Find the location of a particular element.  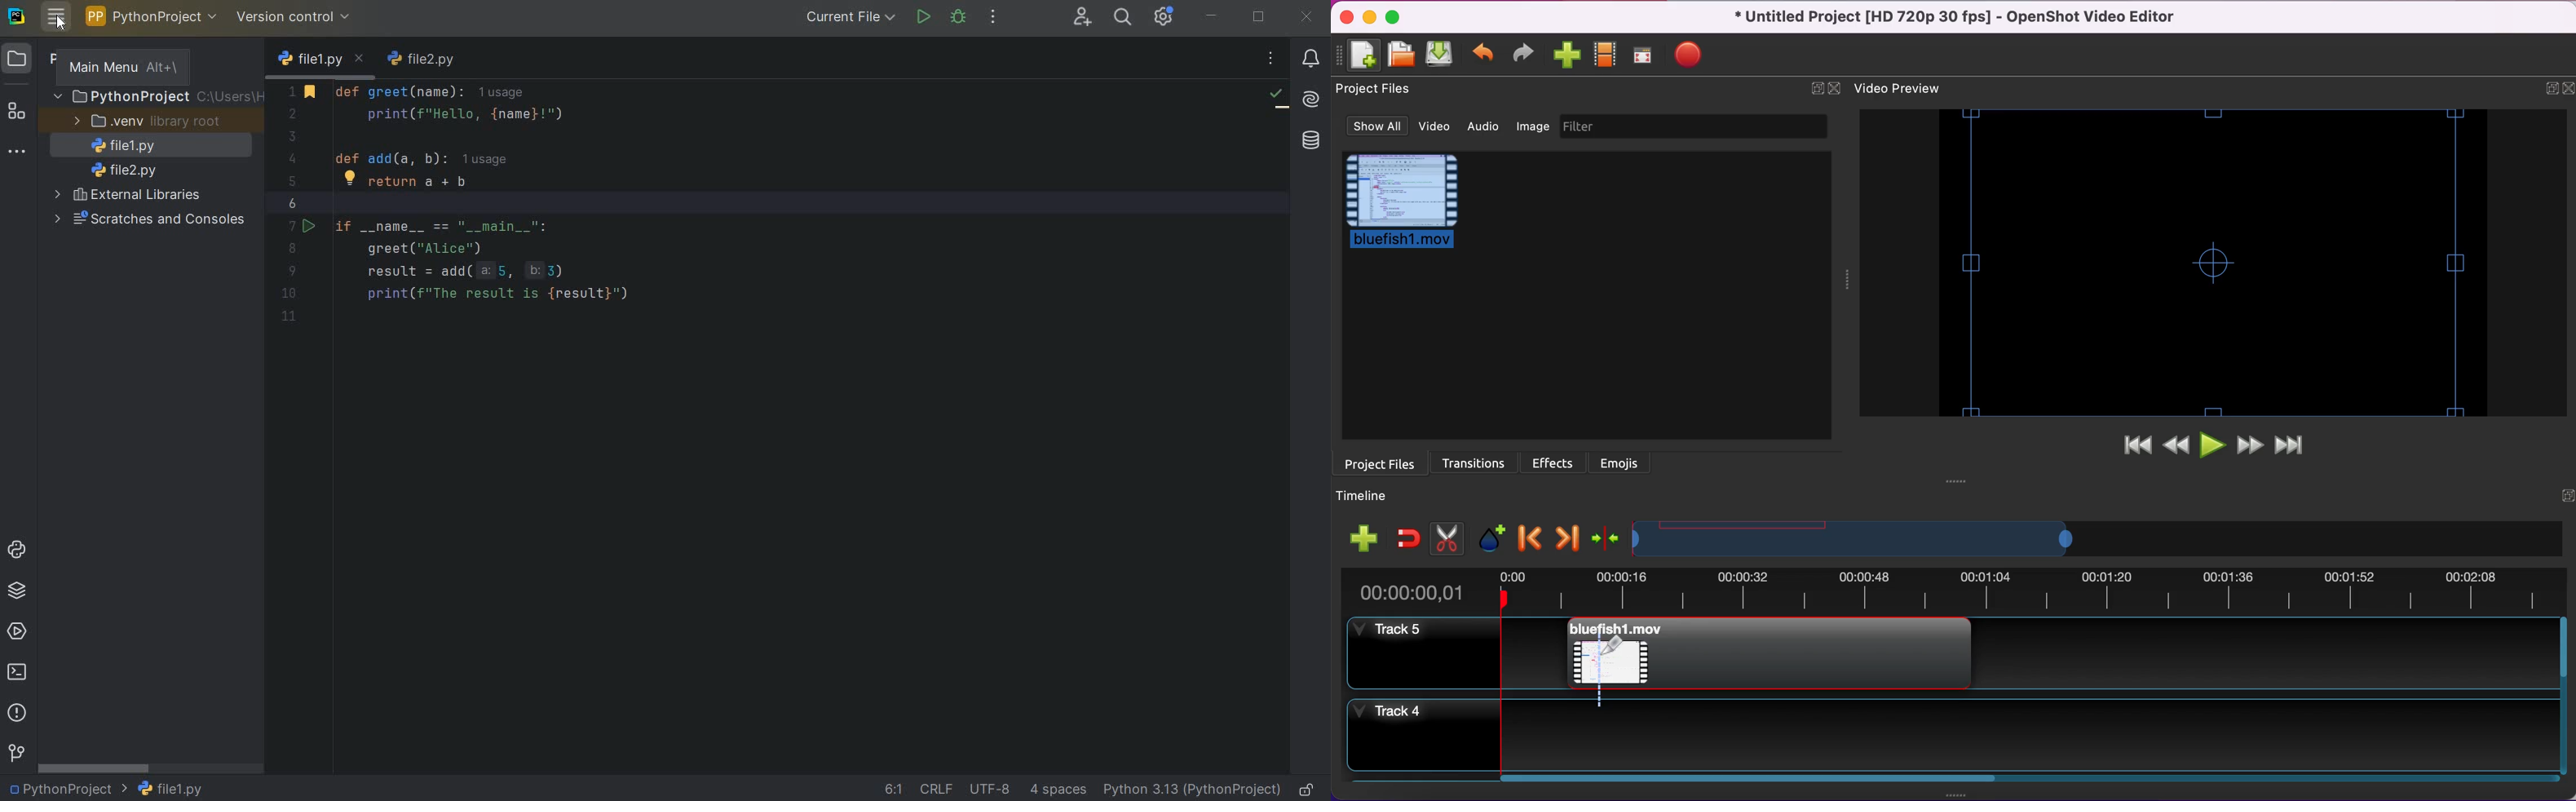

cut is located at coordinates (1445, 536).